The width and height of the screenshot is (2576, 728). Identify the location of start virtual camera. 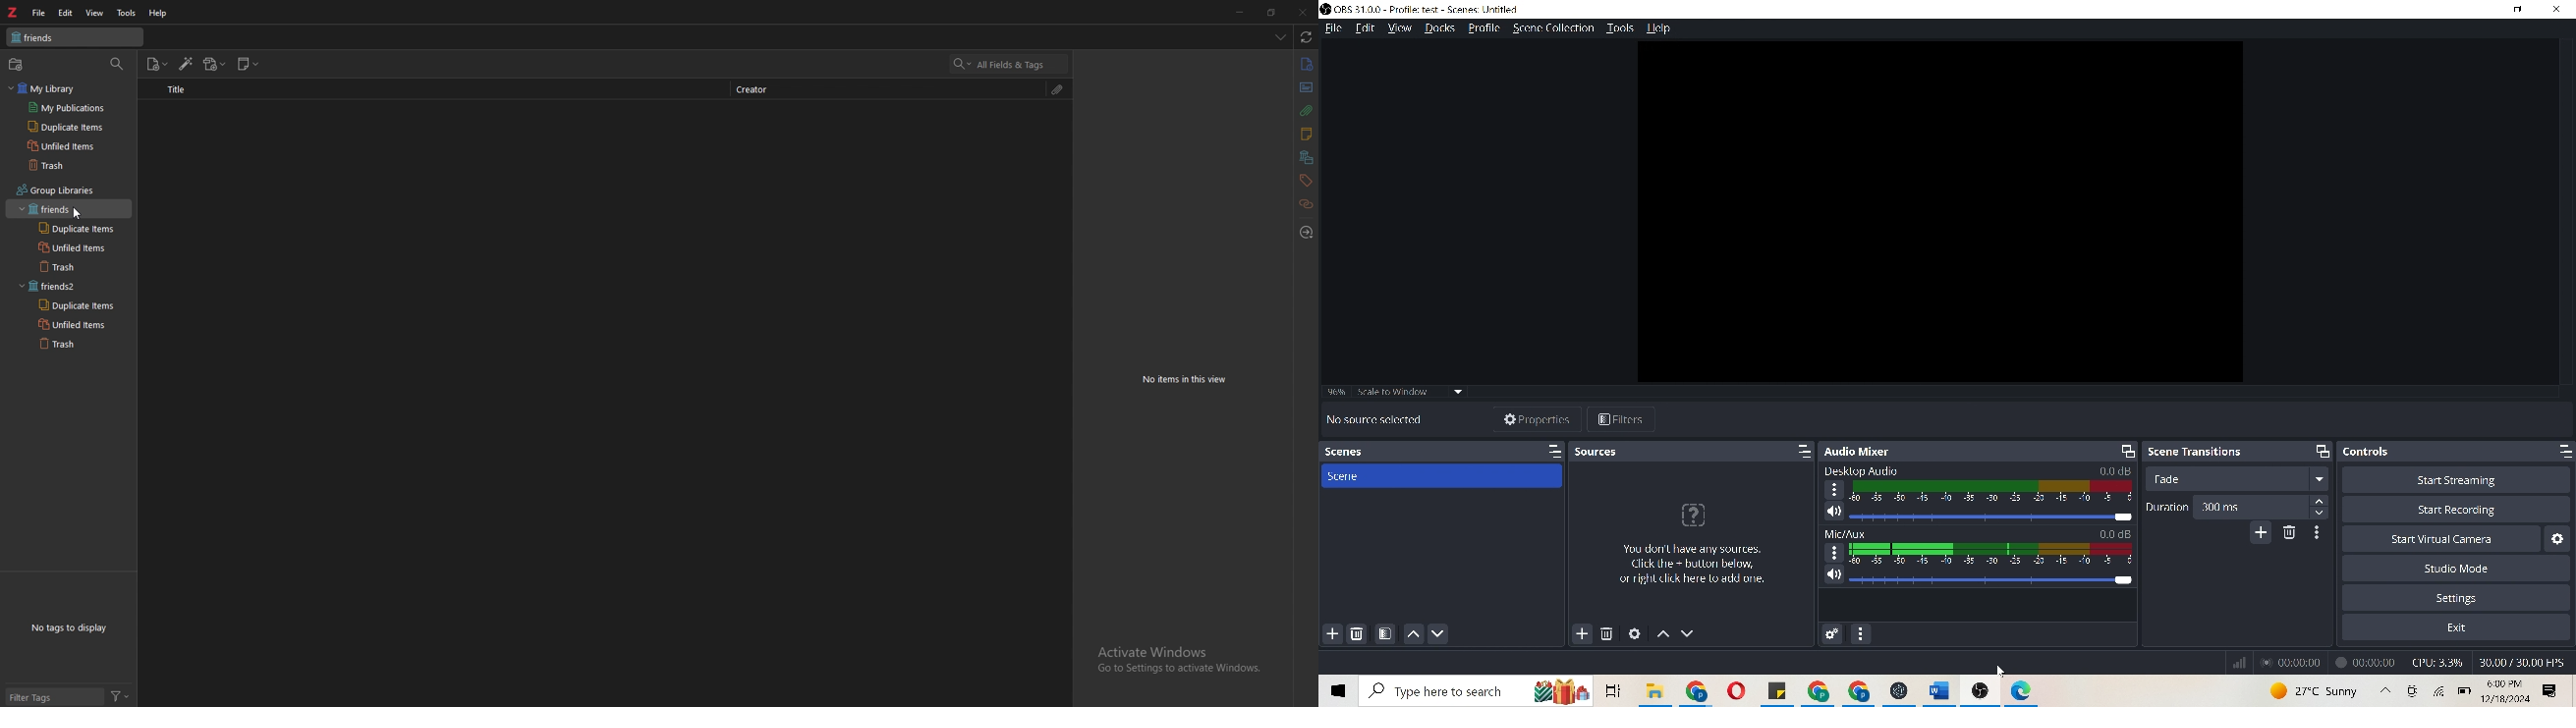
(2454, 542).